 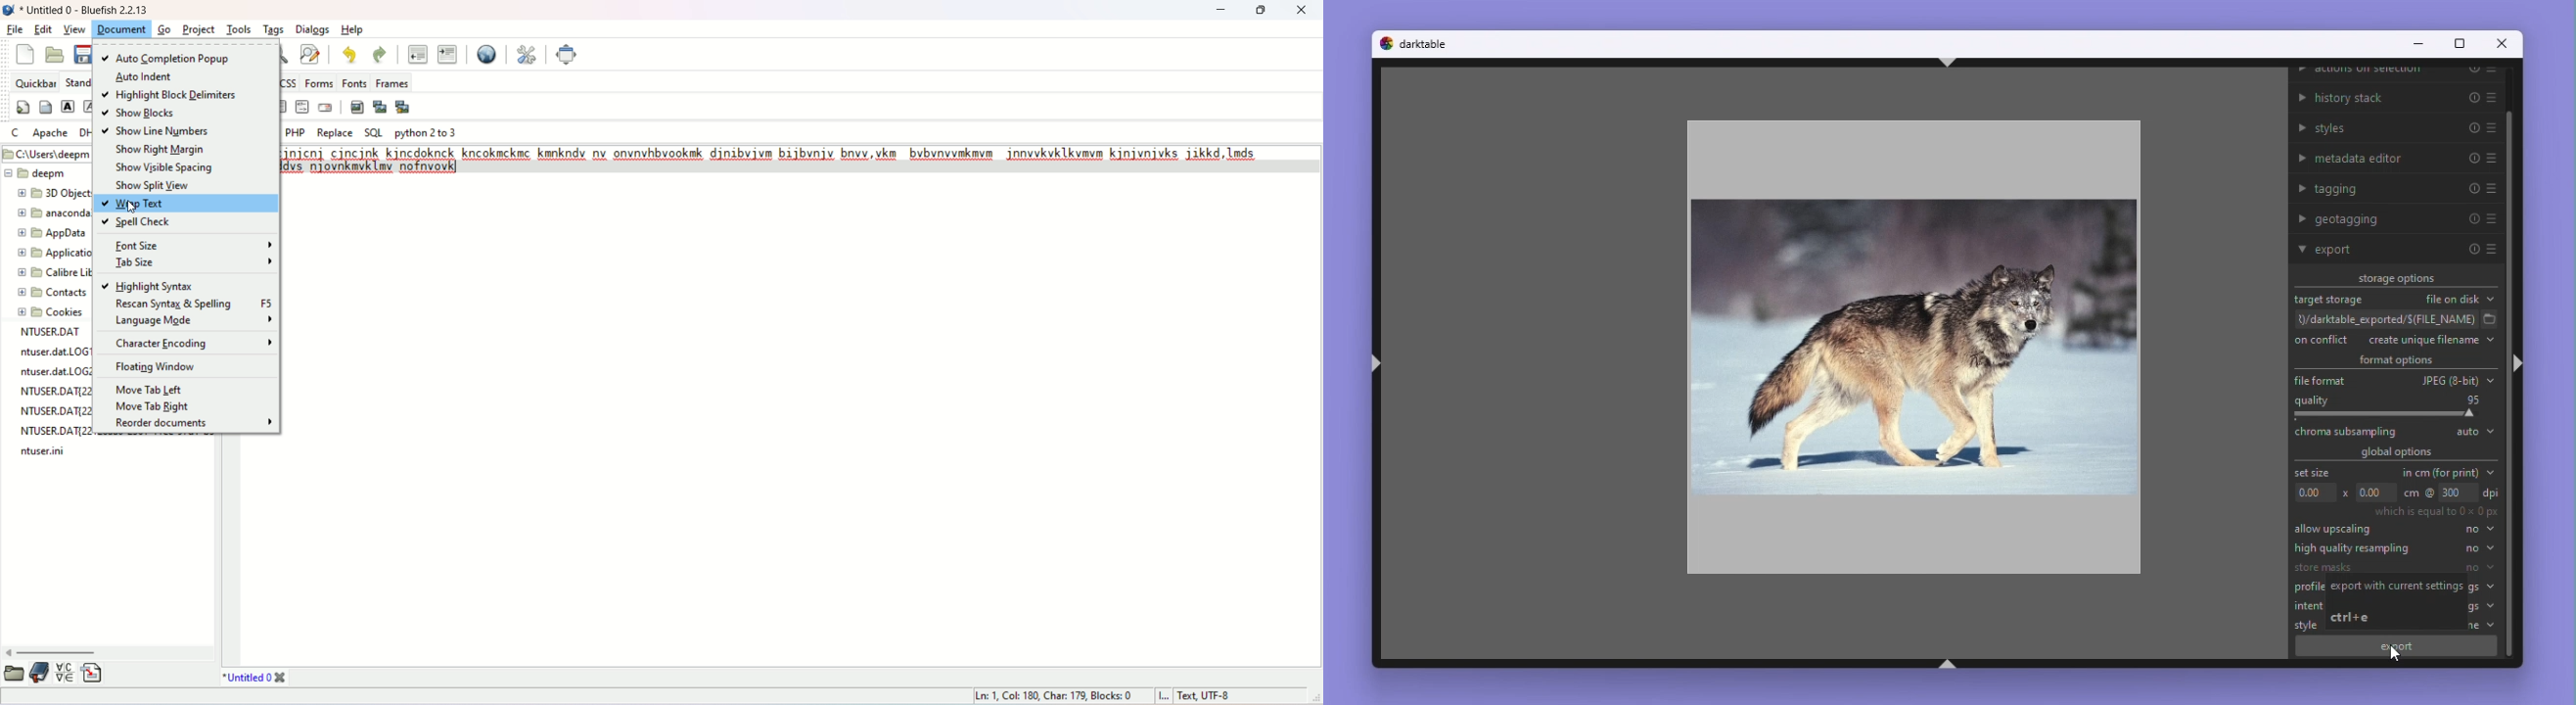 What do you see at coordinates (191, 302) in the screenshot?
I see `rescan syntax and spelling` at bounding box center [191, 302].